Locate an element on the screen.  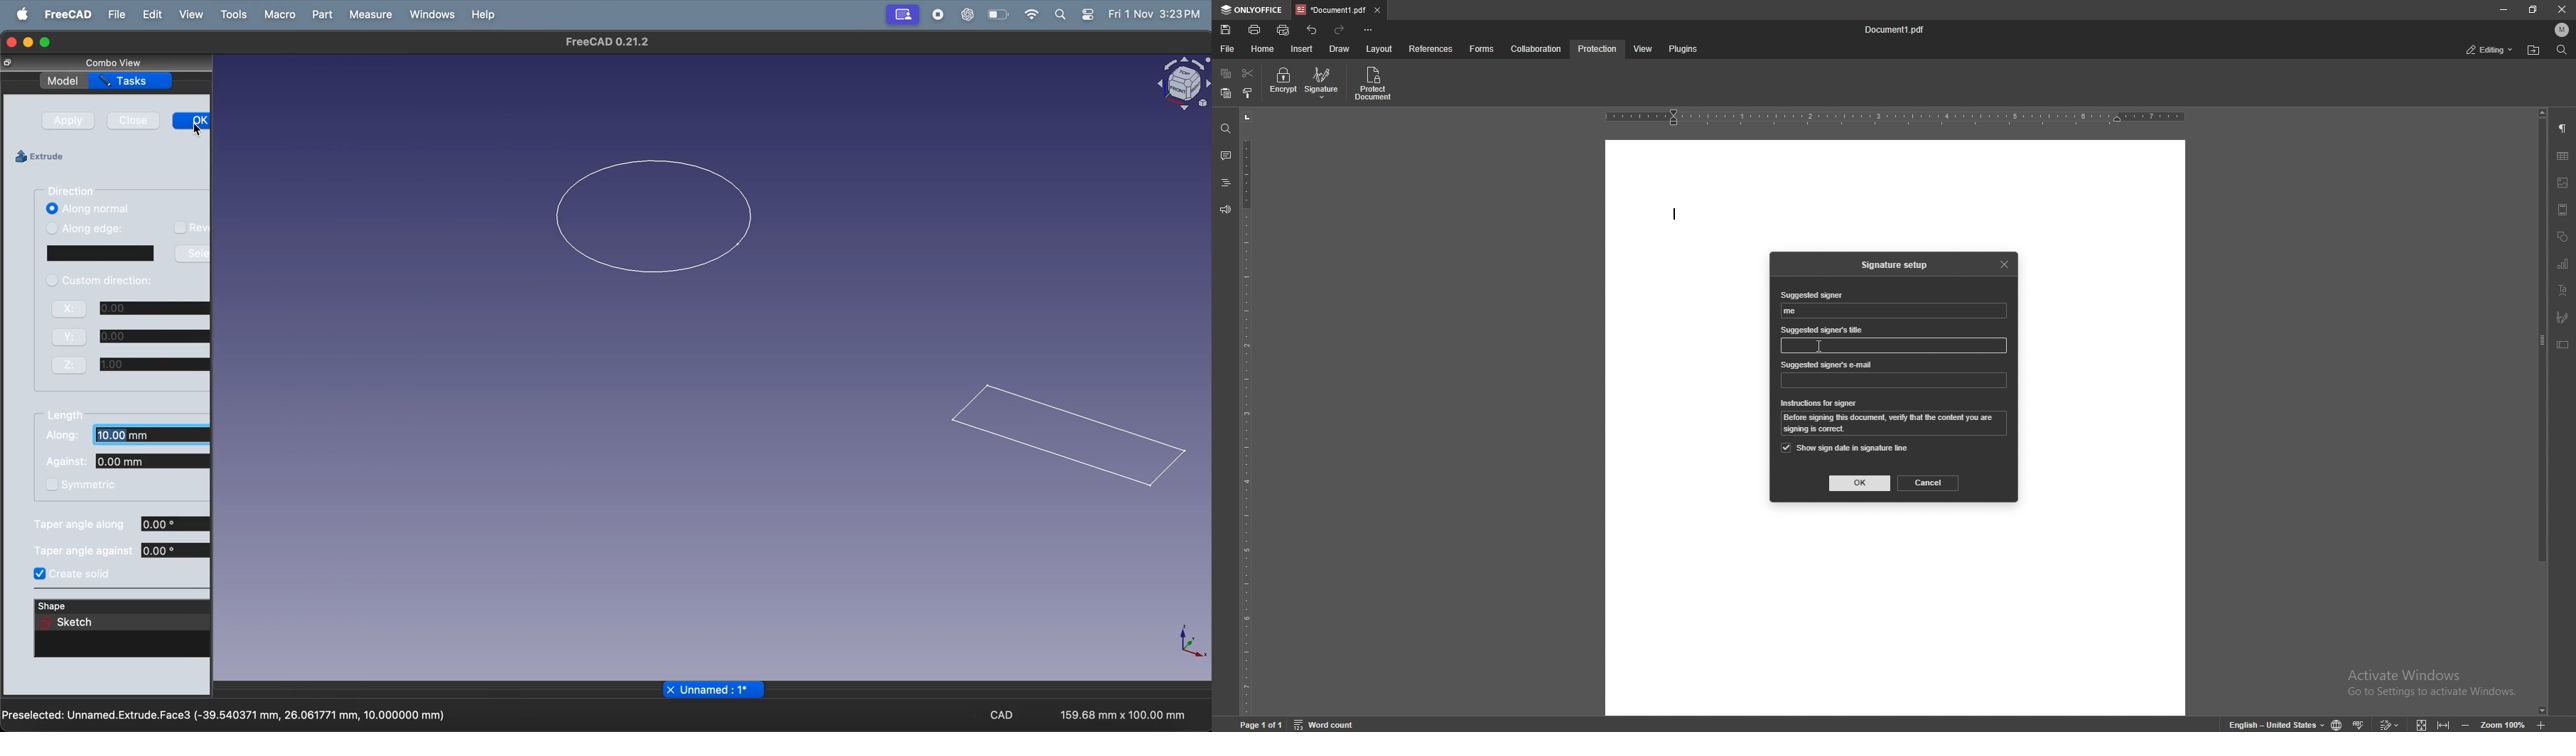
taper angle agianst is located at coordinates (78, 551).